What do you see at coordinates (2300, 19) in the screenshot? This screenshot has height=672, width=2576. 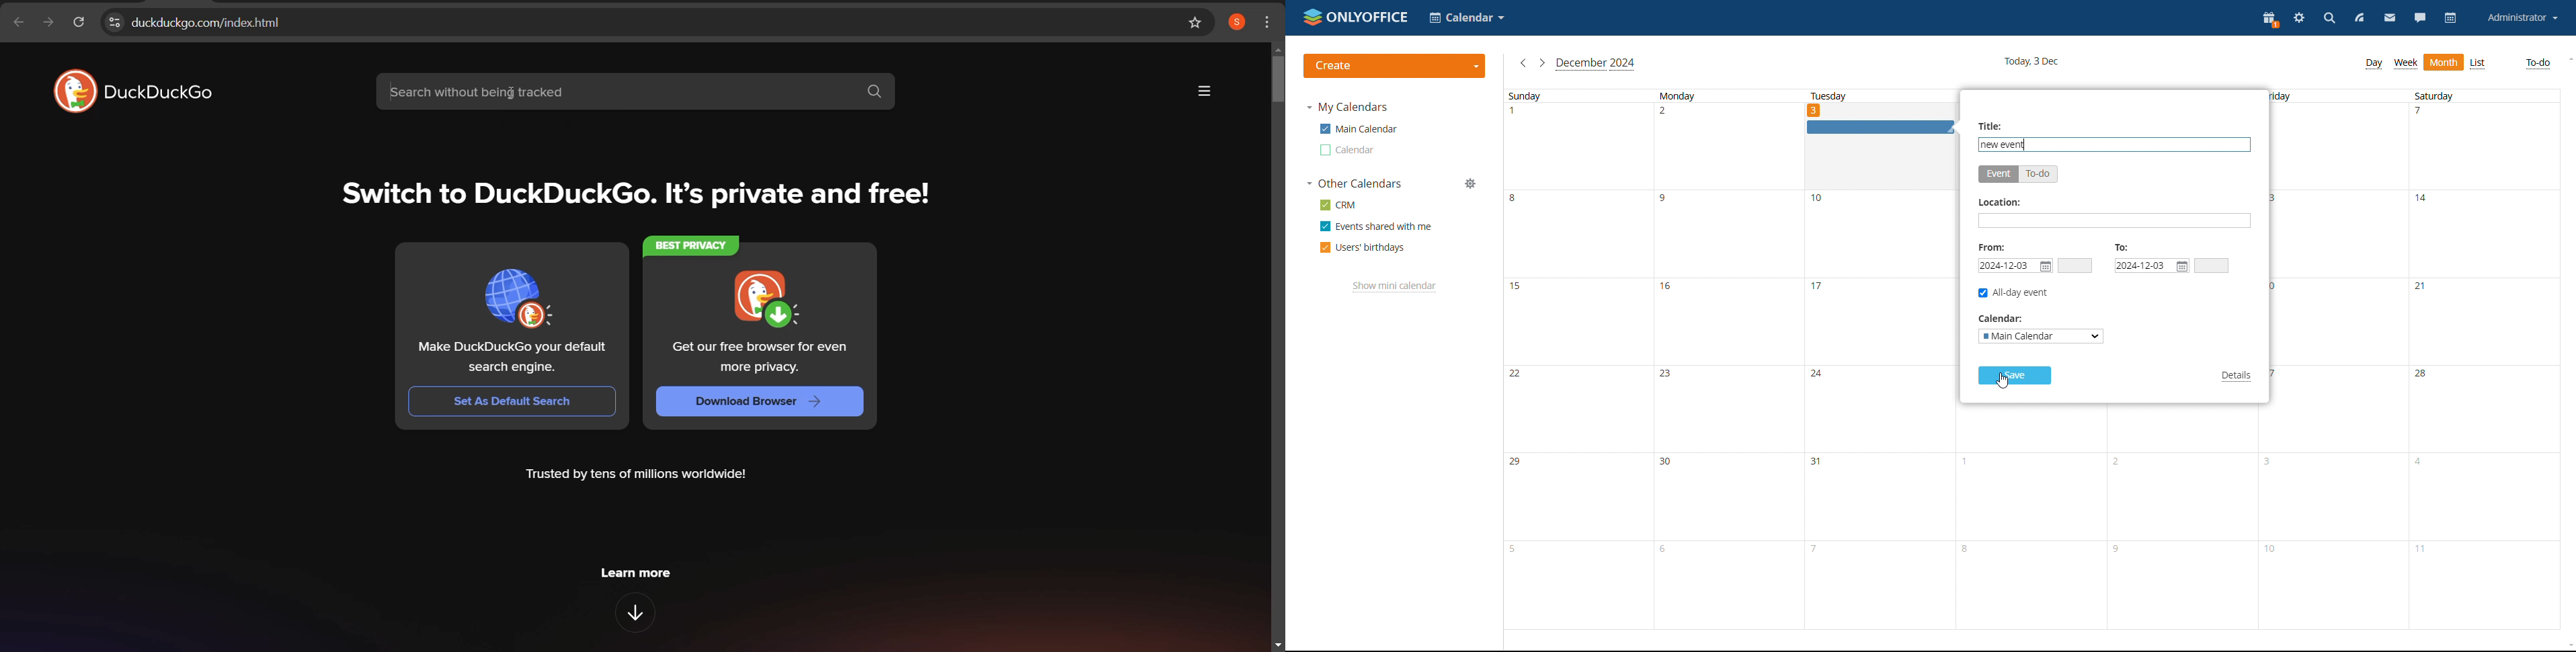 I see `settings` at bounding box center [2300, 19].